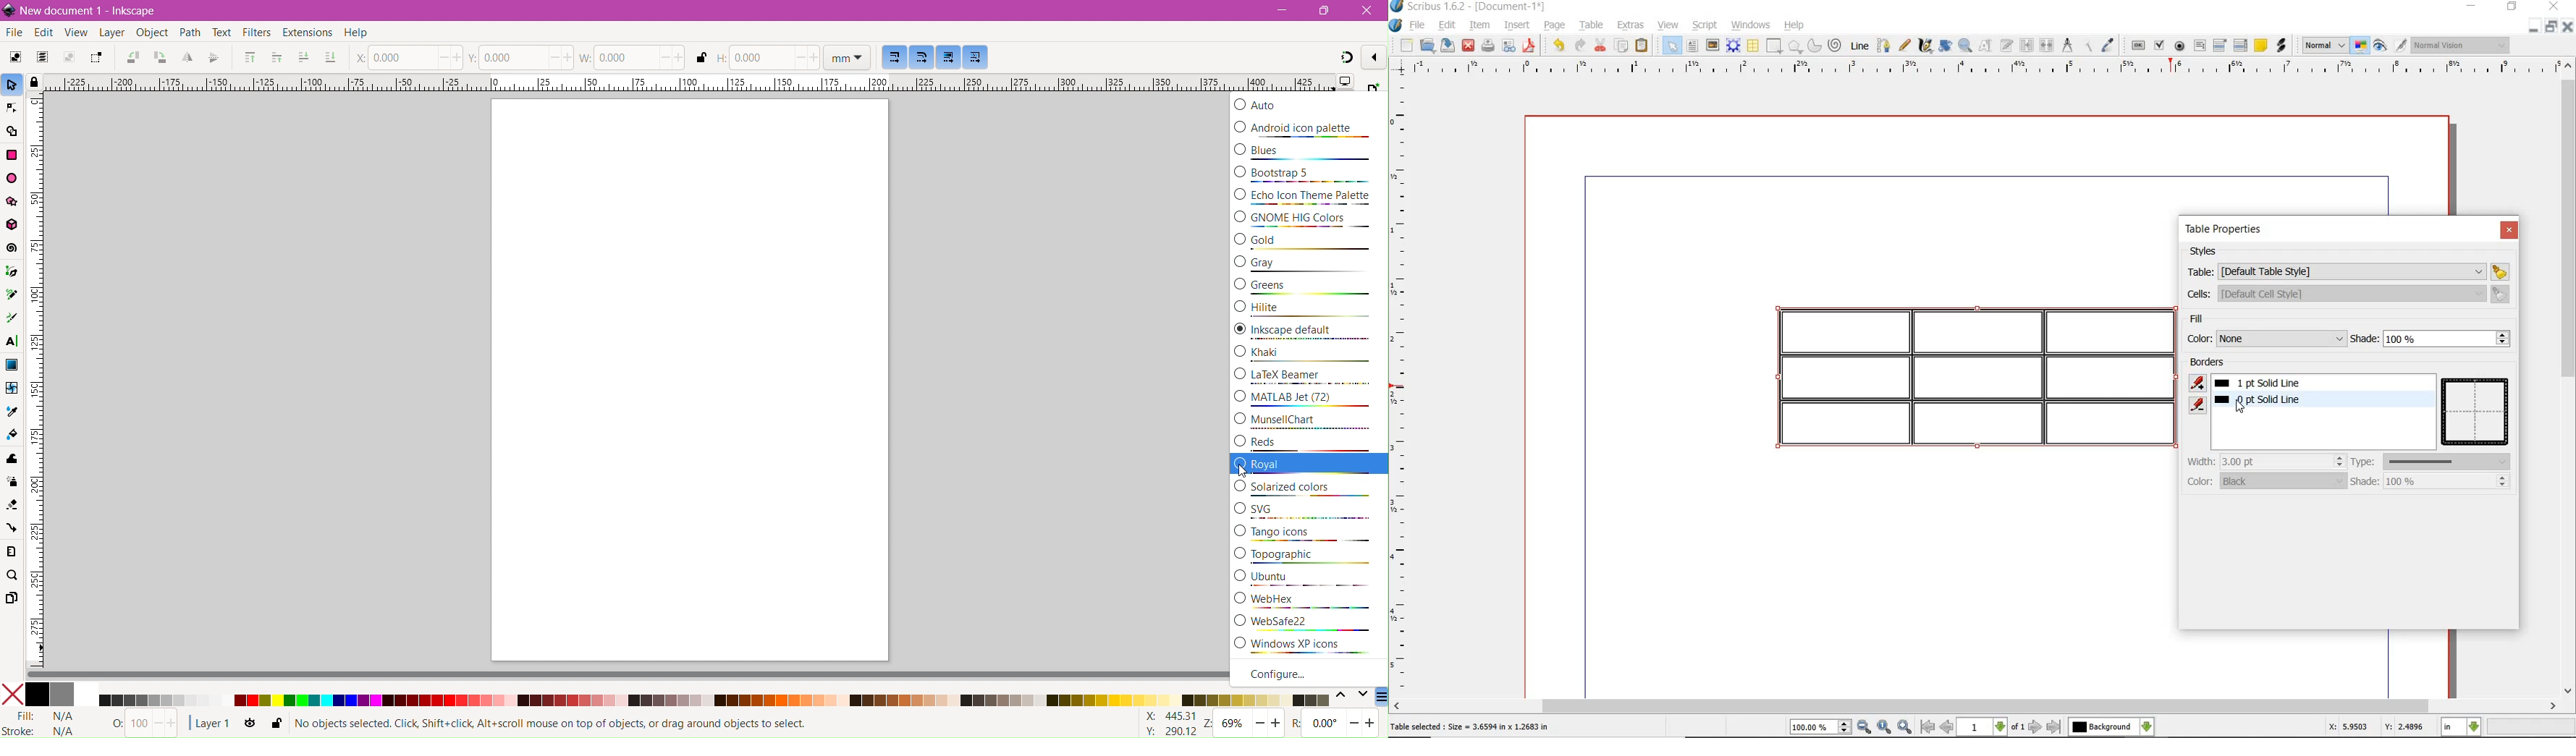 Image resolution: width=2576 pixels, height=756 pixels. Describe the element at coordinates (1924, 45) in the screenshot. I see `calligraphic line` at that location.